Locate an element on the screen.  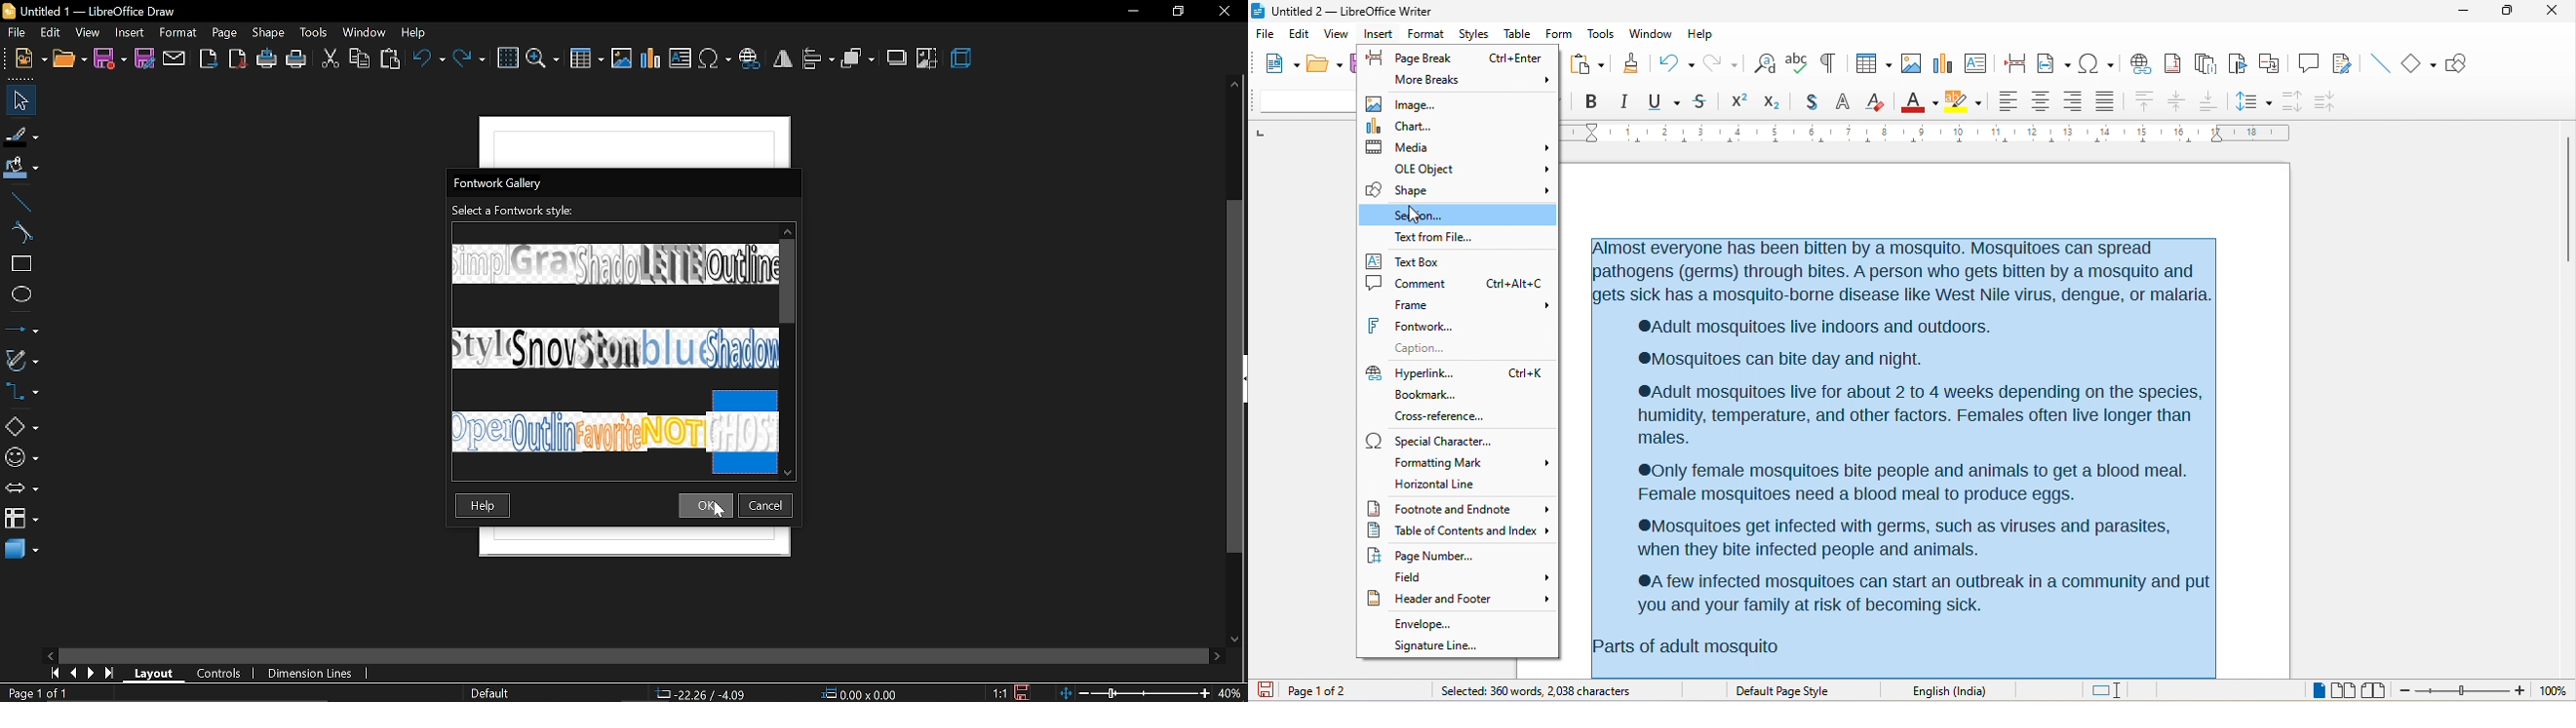
book view is located at coordinates (2374, 690).